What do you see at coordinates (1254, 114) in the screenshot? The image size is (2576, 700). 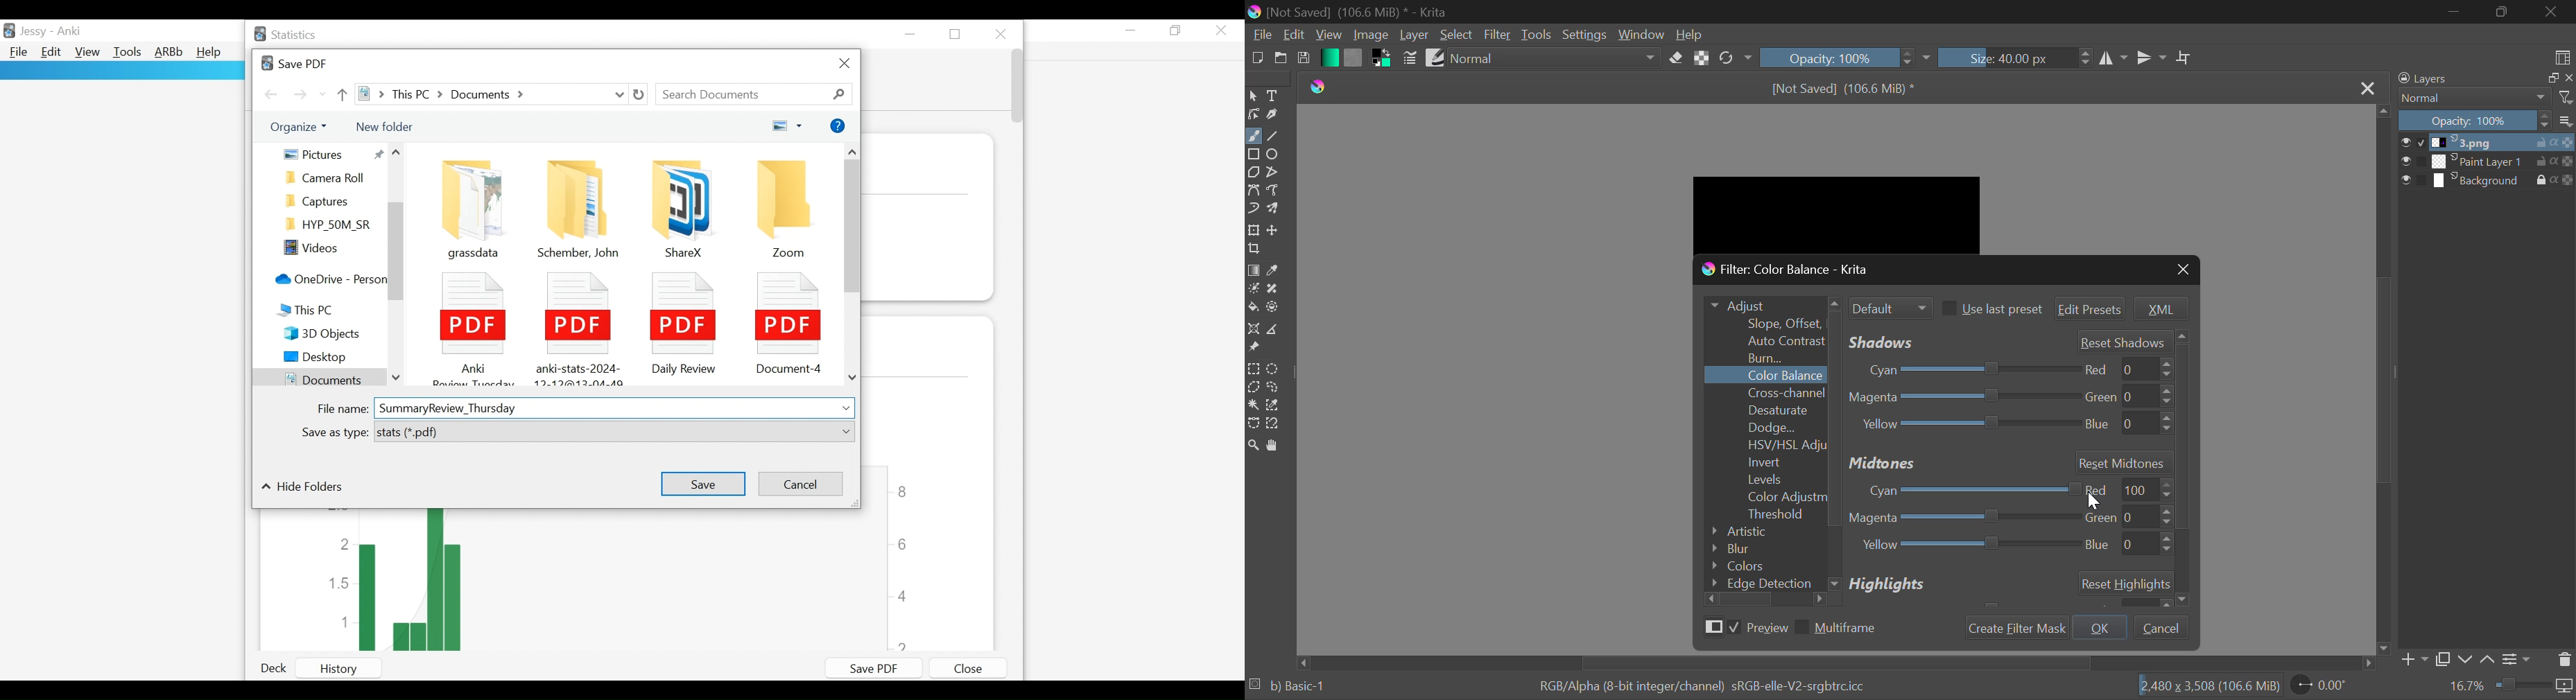 I see `Edit Shapes` at bounding box center [1254, 114].